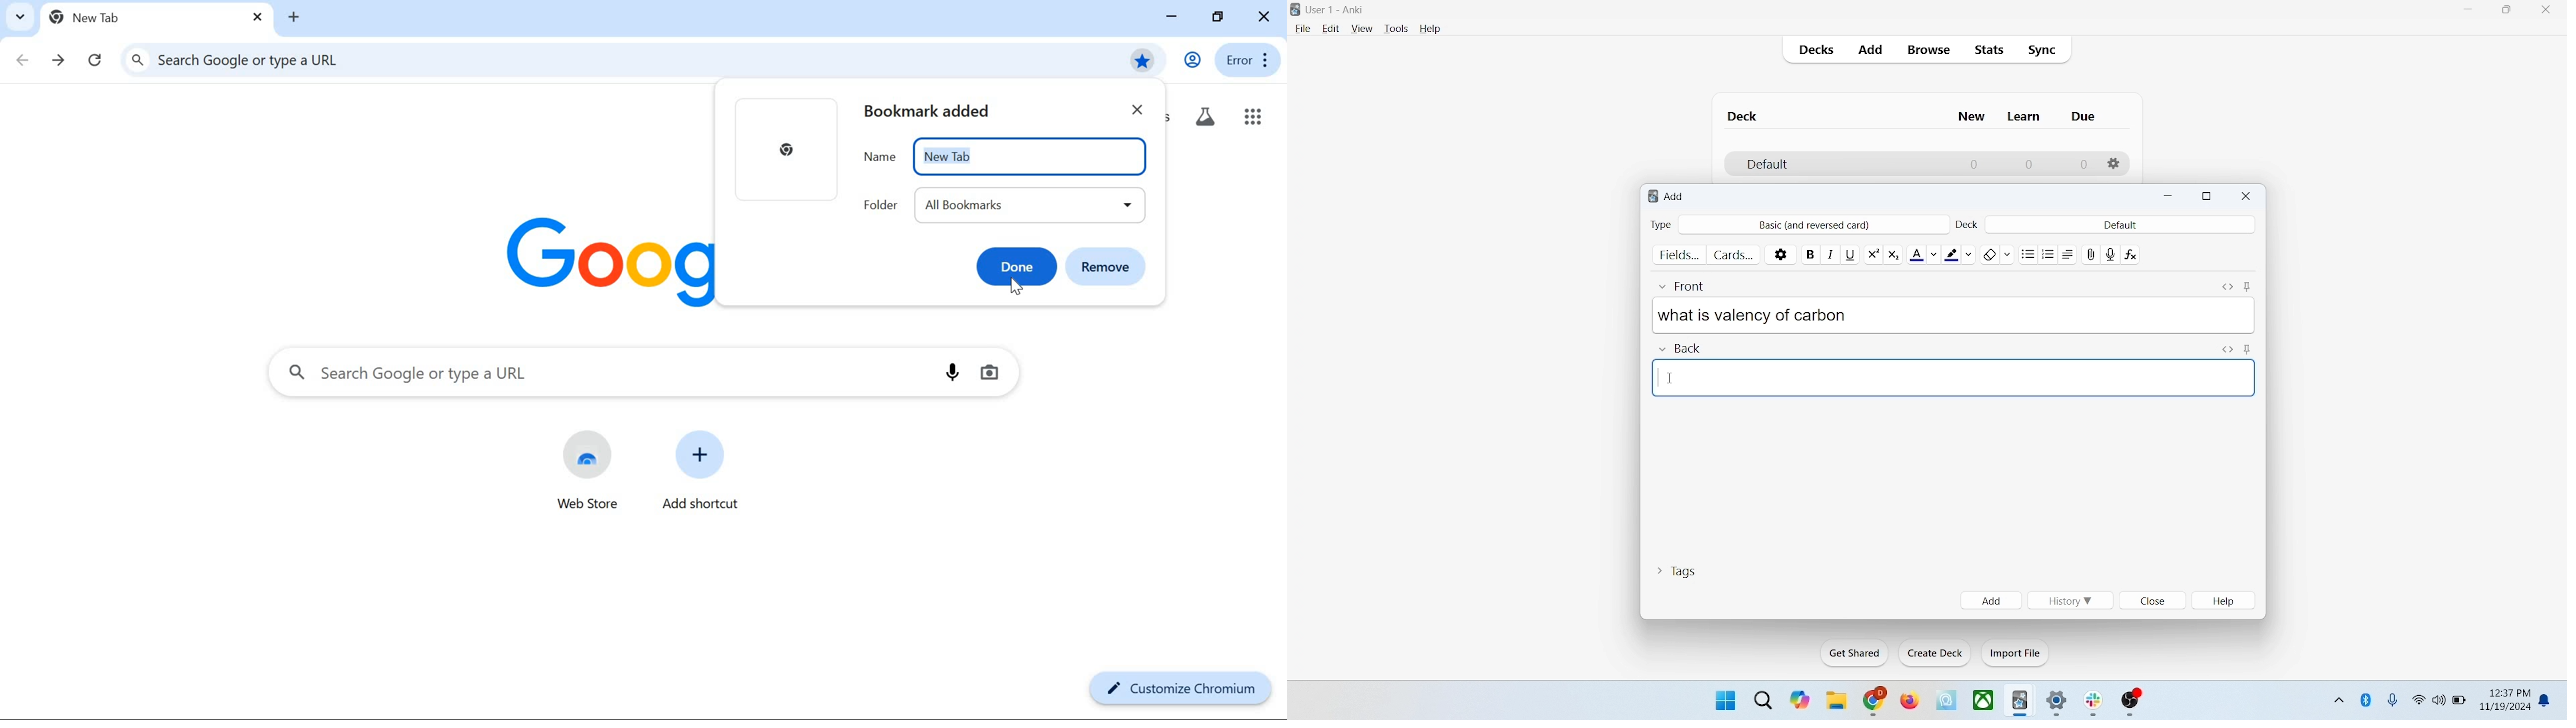 The width and height of the screenshot is (2576, 728). What do you see at coordinates (2247, 196) in the screenshot?
I see `close` at bounding box center [2247, 196].